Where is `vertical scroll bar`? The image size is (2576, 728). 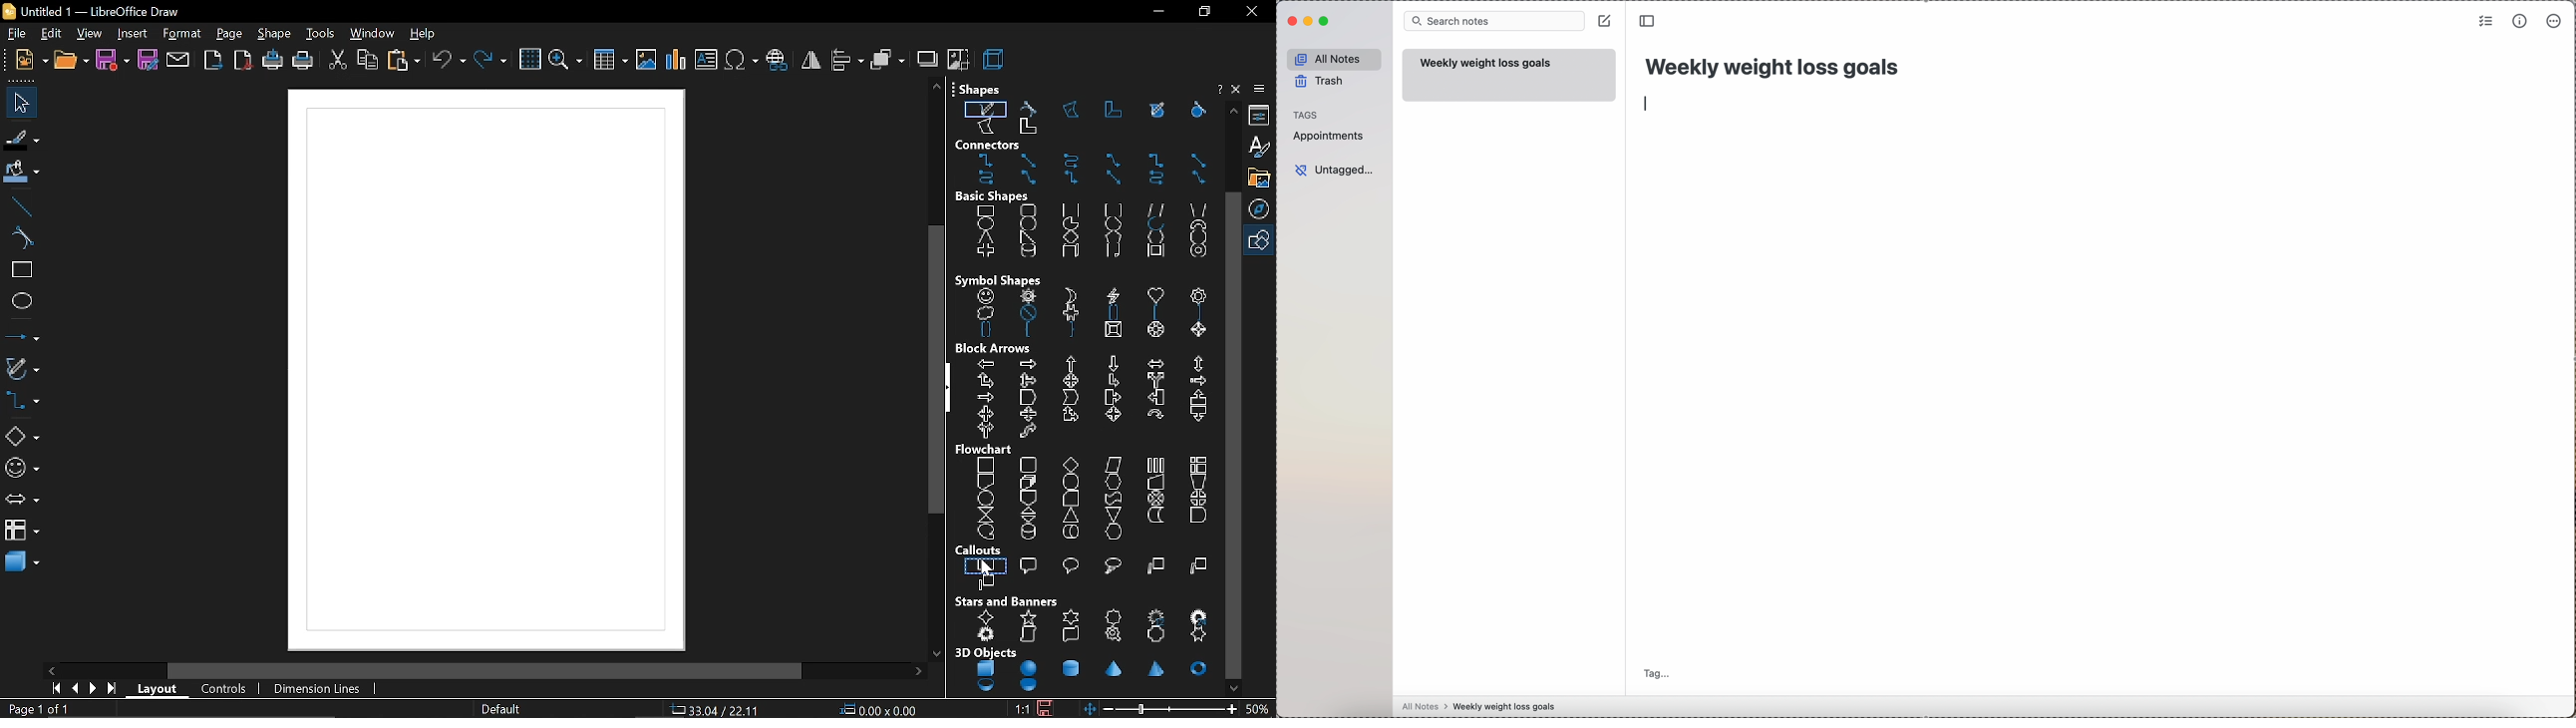 vertical scroll bar is located at coordinates (936, 371).